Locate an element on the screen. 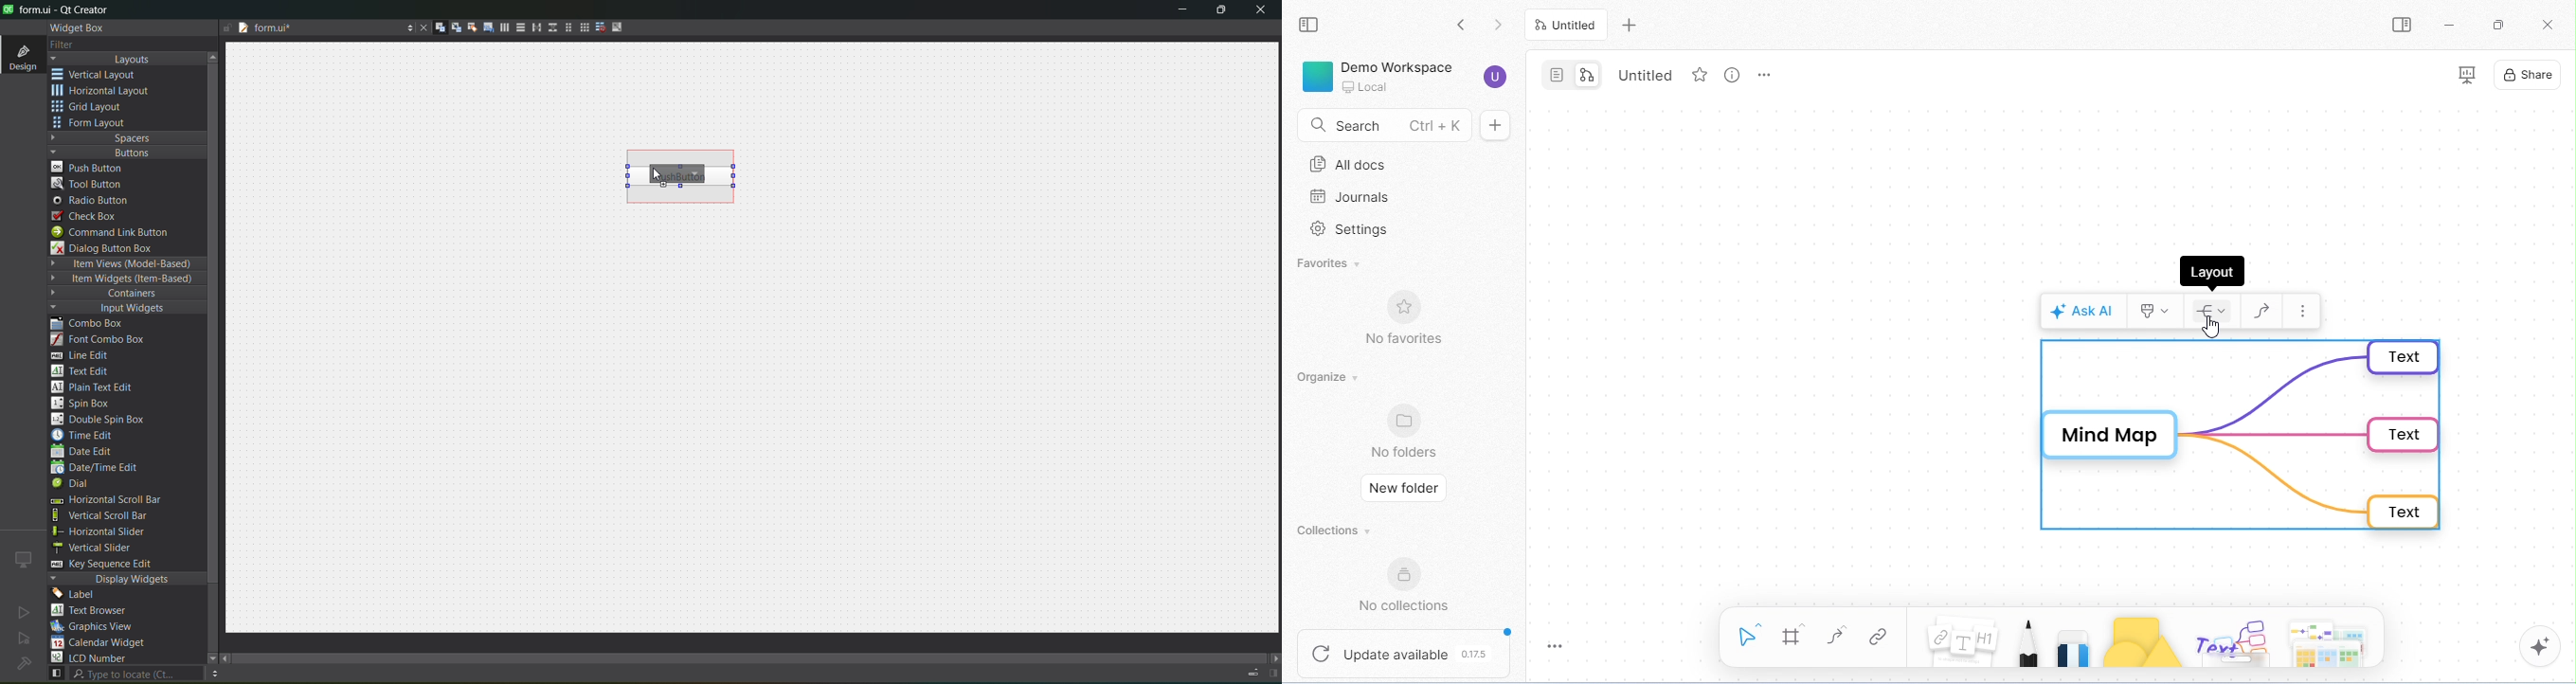 This screenshot has width=2576, height=700. calendar is located at coordinates (100, 644).